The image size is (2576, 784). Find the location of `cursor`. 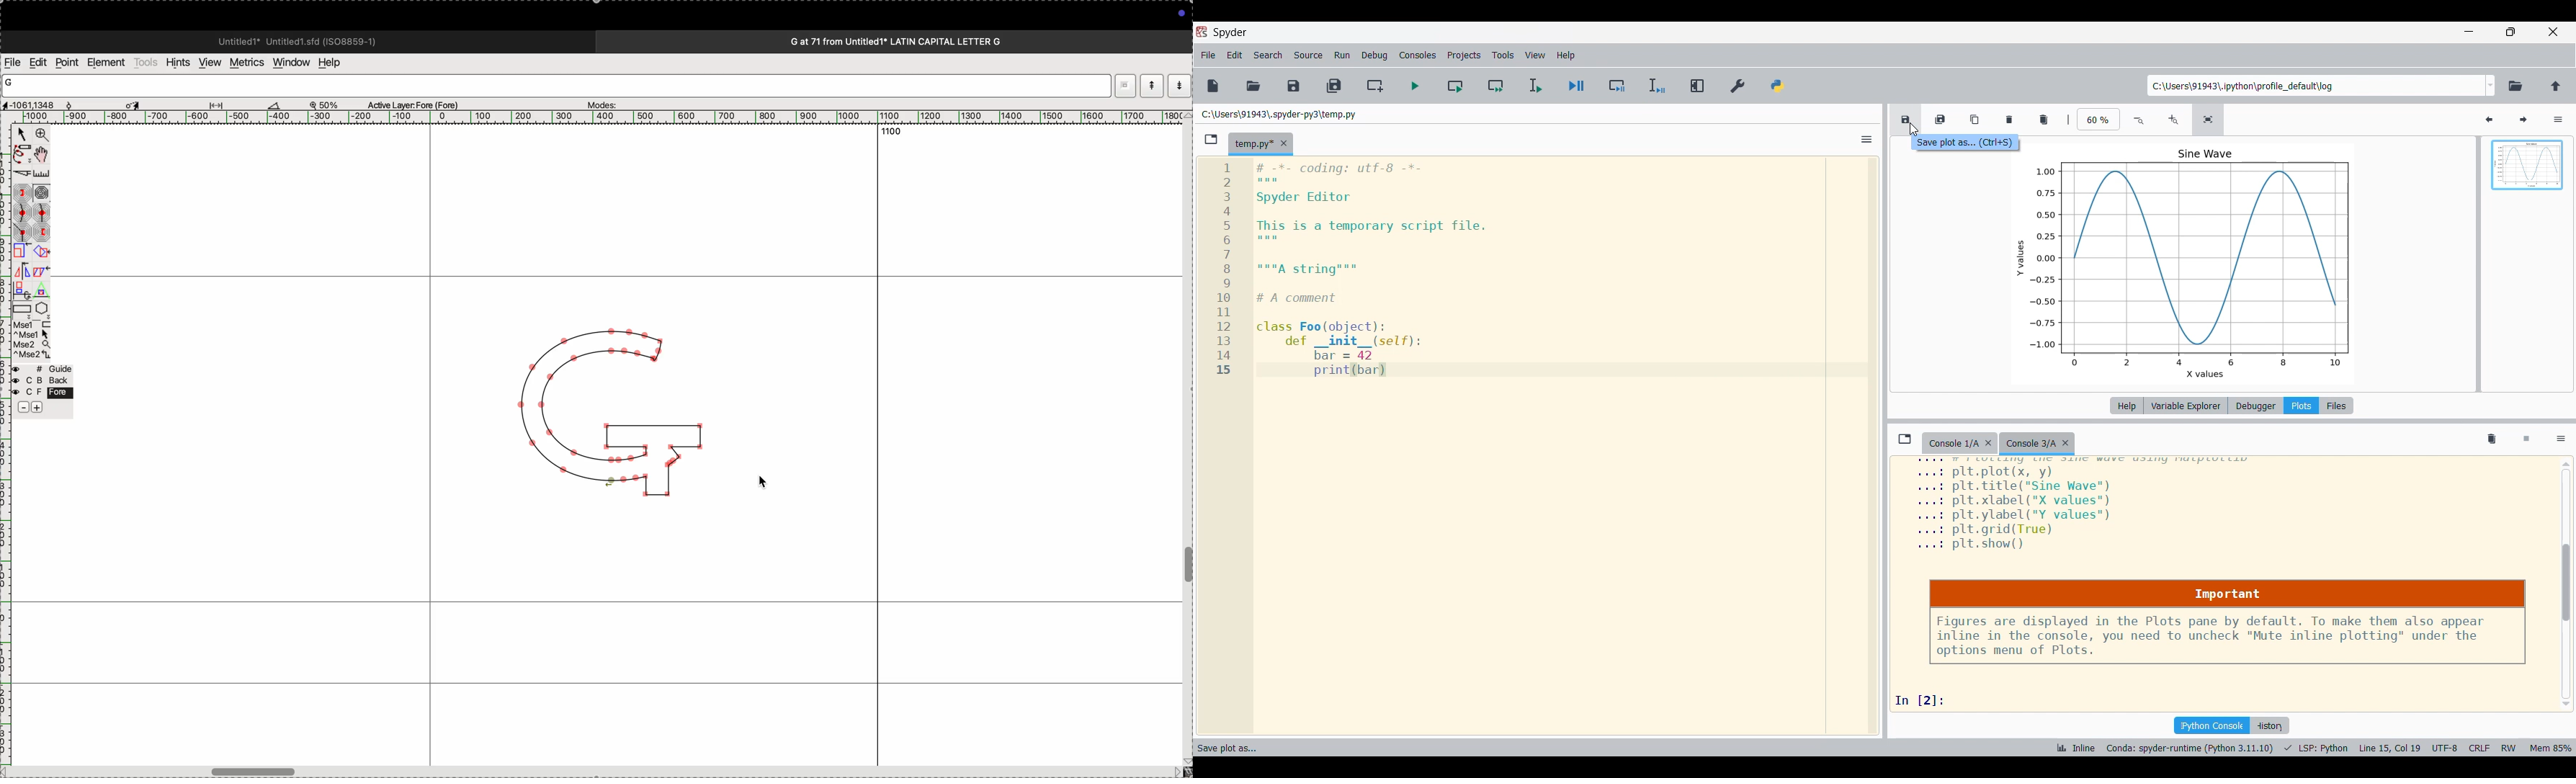

cursor is located at coordinates (771, 483).